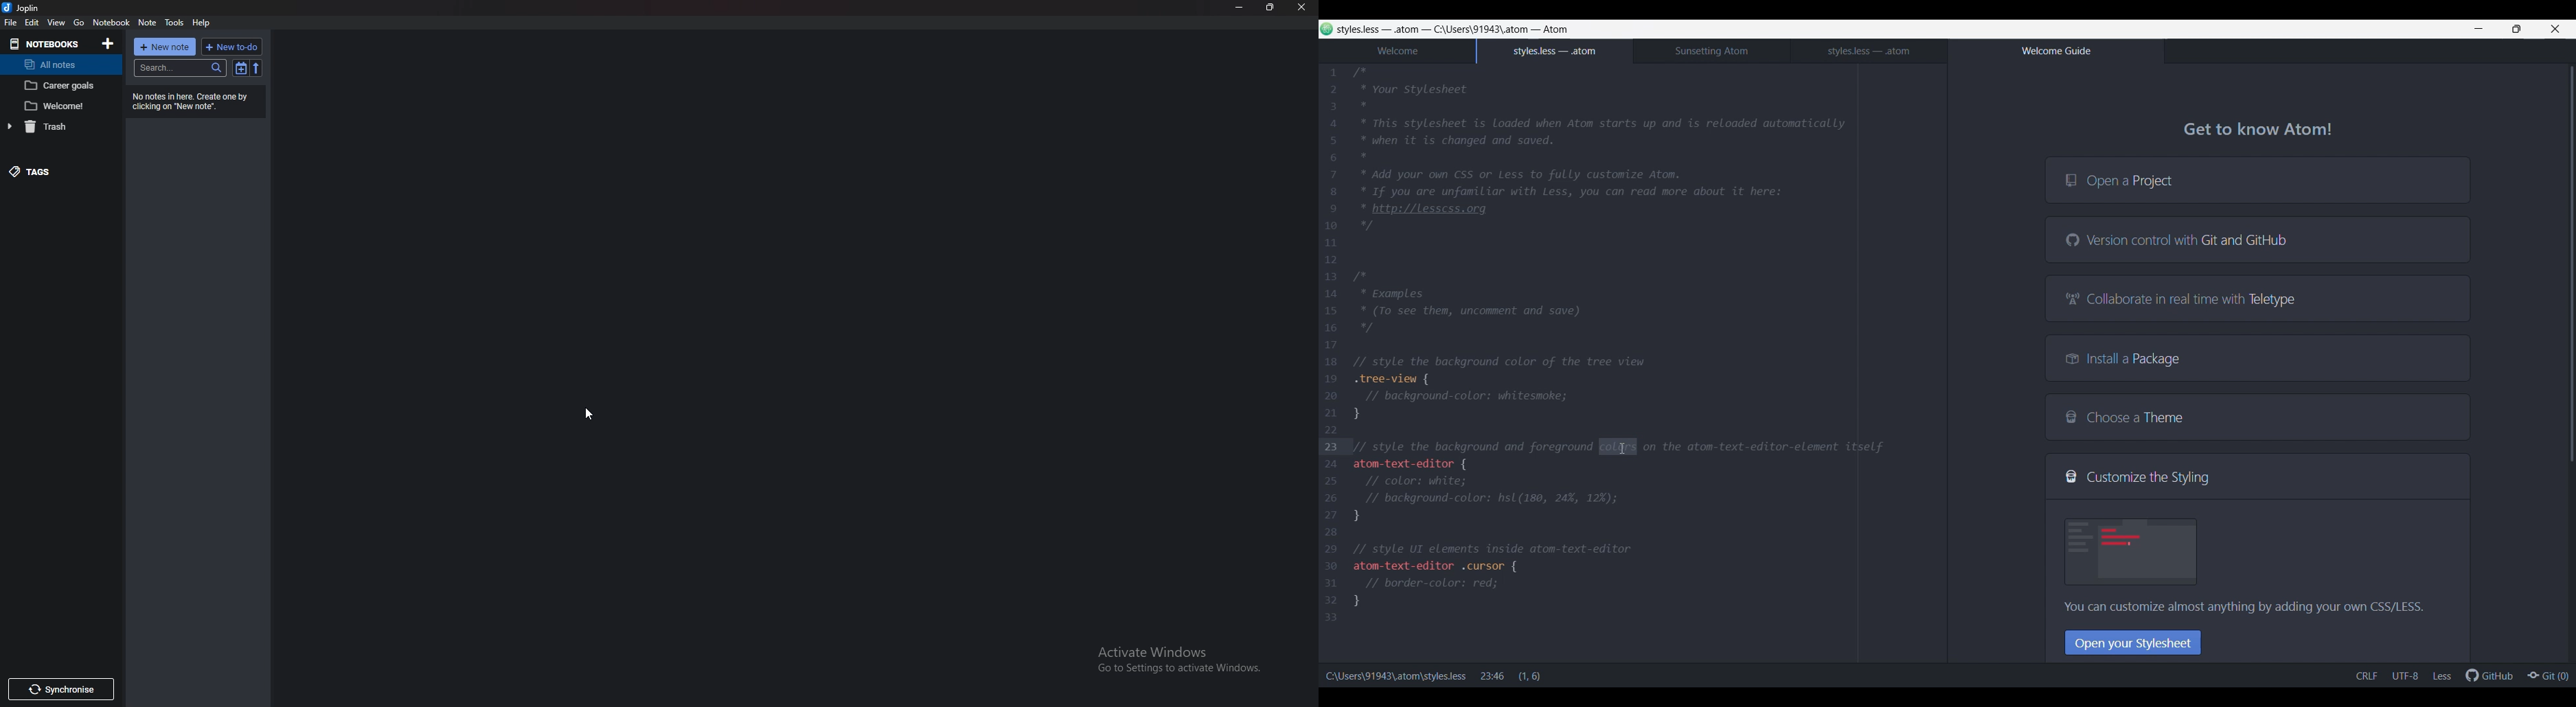 This screenshot has width=2576, height=728. Describe the element at coordinates (10, 23) in the screenshot. I see `file` at that location.